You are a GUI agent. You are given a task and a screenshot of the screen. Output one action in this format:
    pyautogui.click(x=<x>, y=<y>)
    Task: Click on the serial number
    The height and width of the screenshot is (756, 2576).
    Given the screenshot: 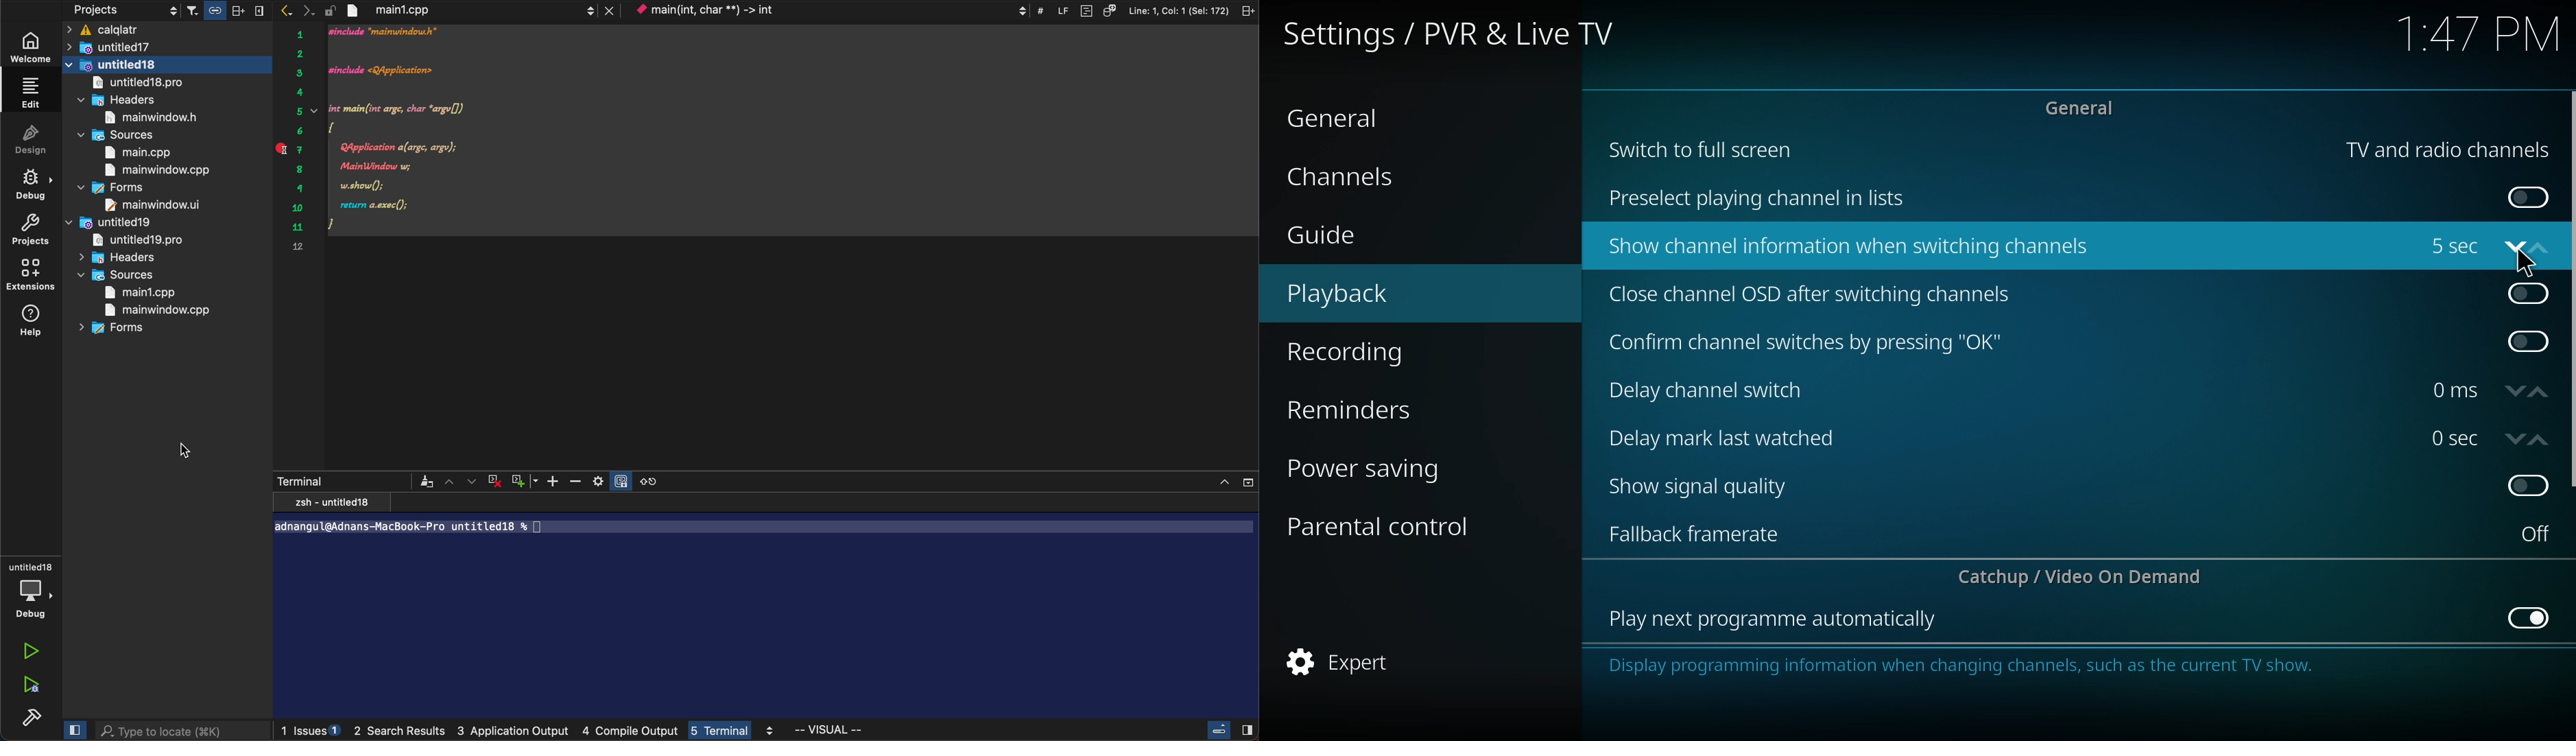 What is the action you would take?
    pyautogui.click(x=299, y=144)
    